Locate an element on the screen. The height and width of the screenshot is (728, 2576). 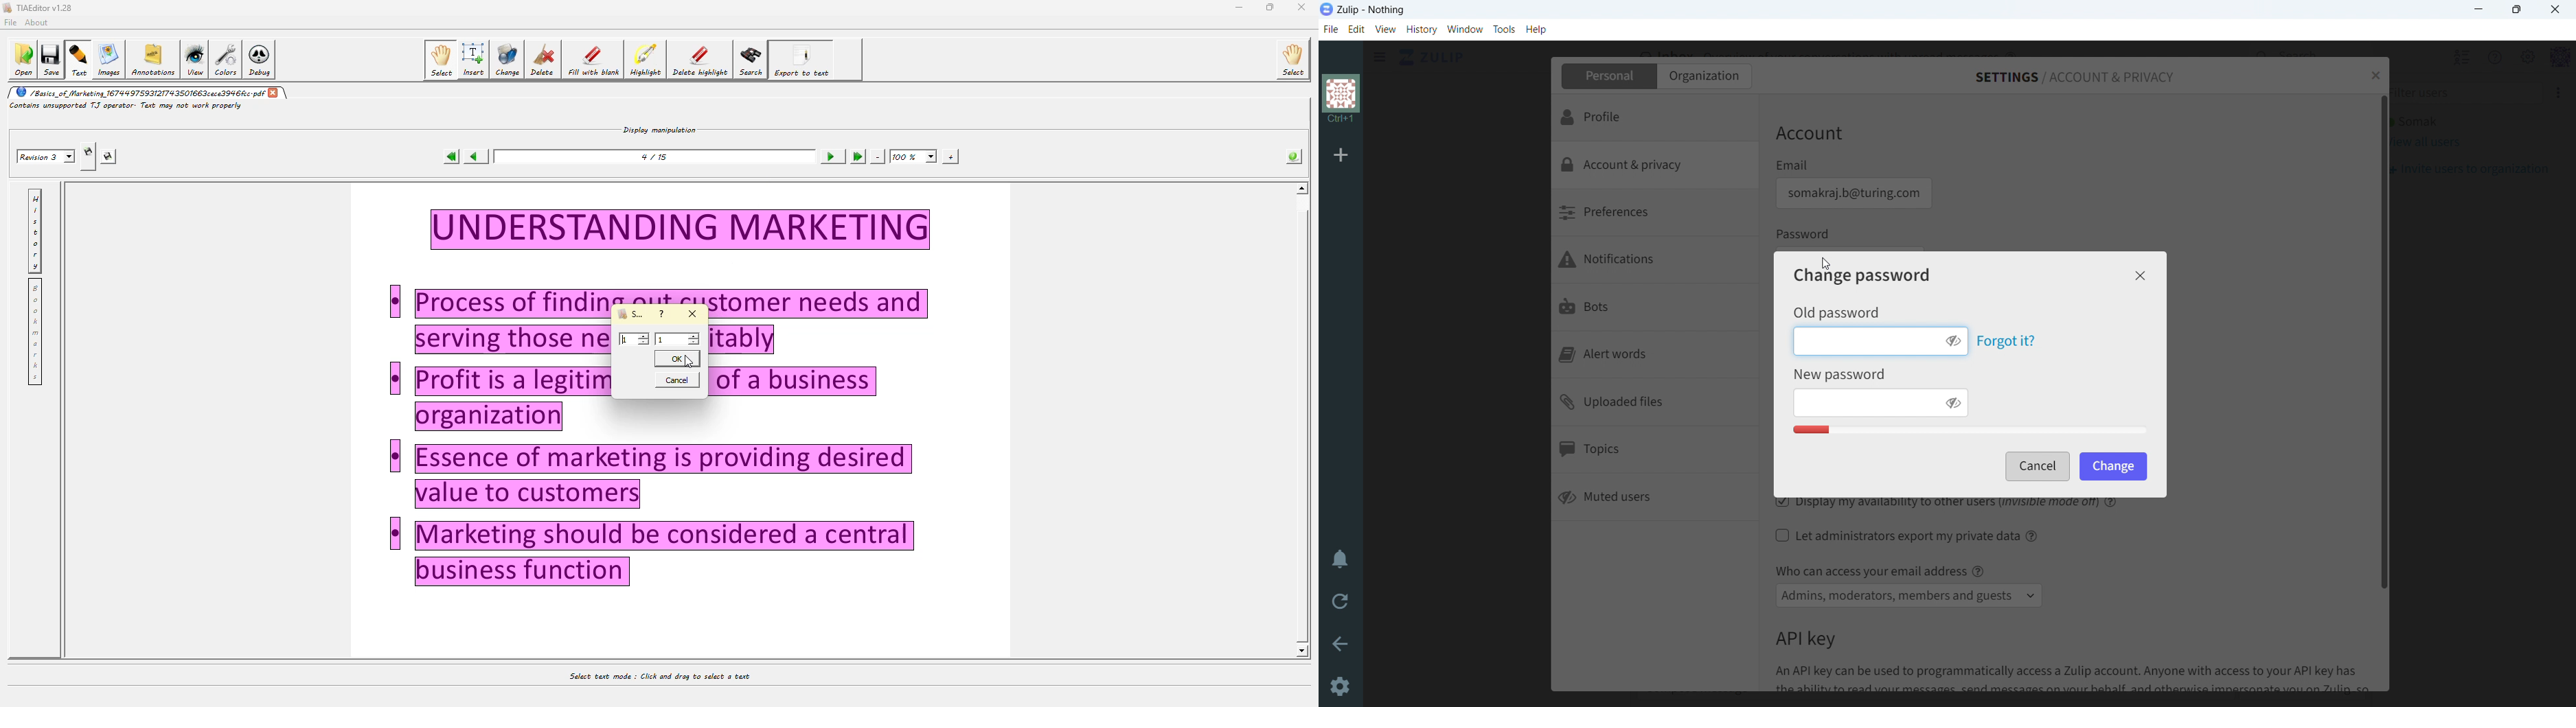
Settings is located at coordinates (1341, 686).